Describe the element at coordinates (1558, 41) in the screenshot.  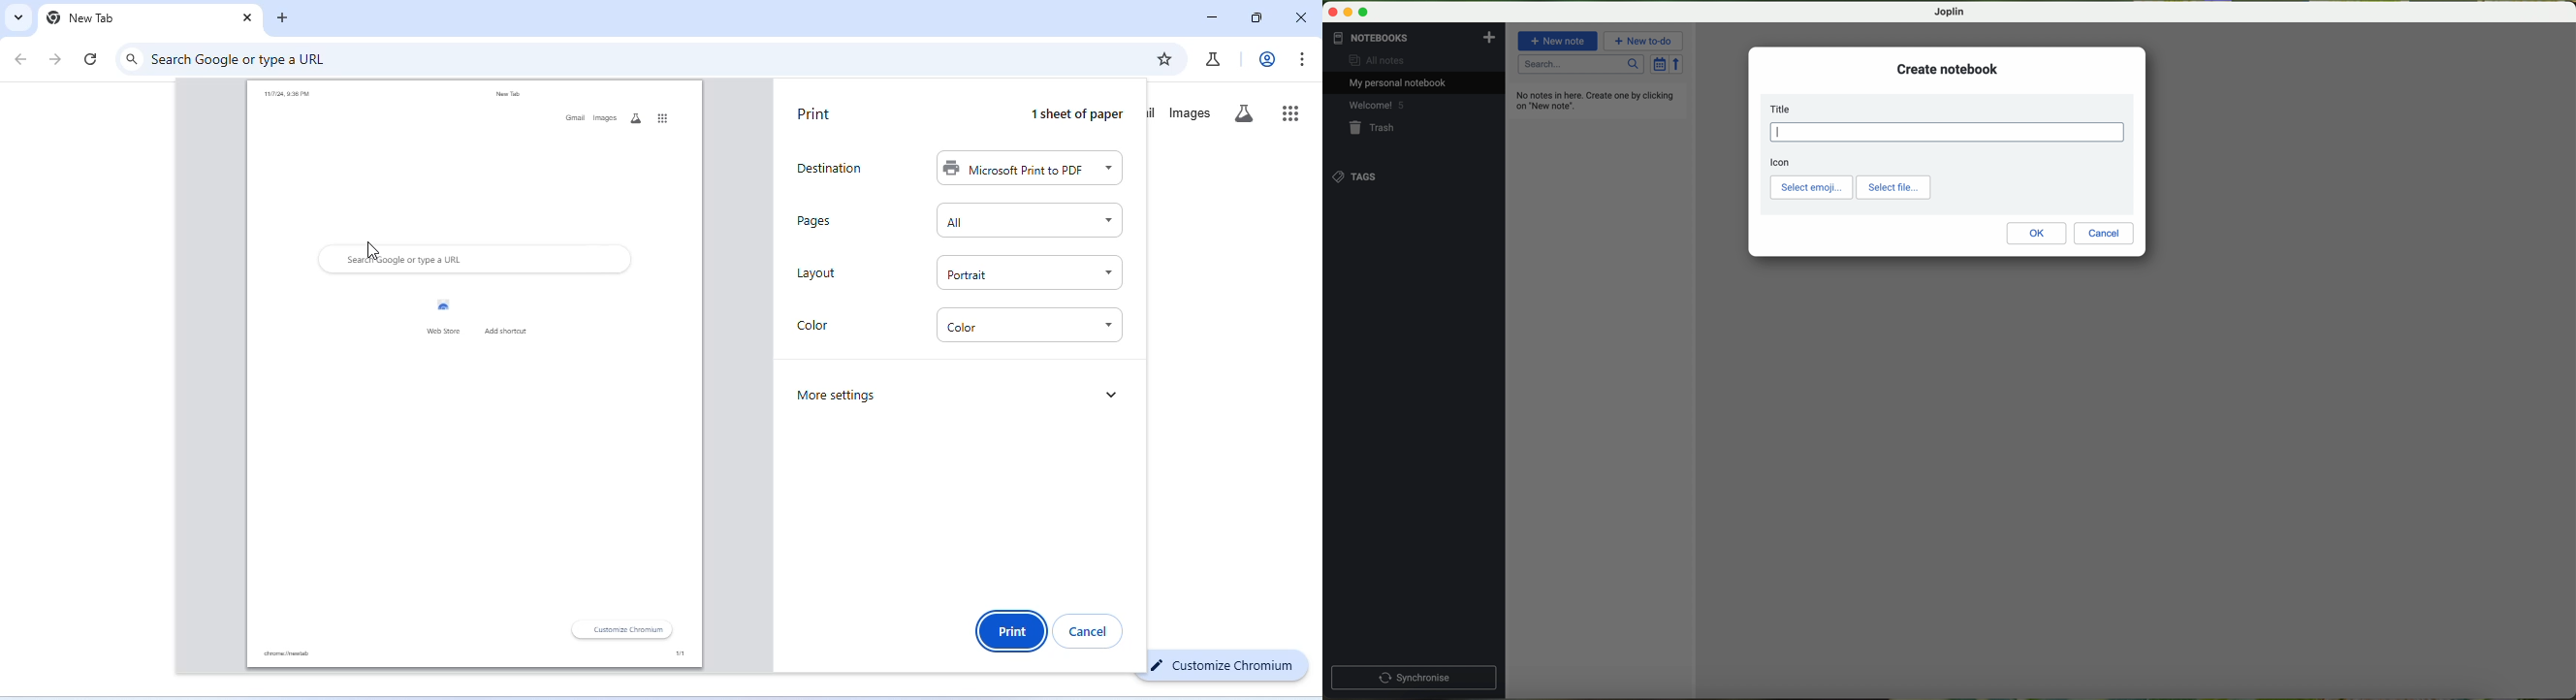
I see `new note button` at that location.